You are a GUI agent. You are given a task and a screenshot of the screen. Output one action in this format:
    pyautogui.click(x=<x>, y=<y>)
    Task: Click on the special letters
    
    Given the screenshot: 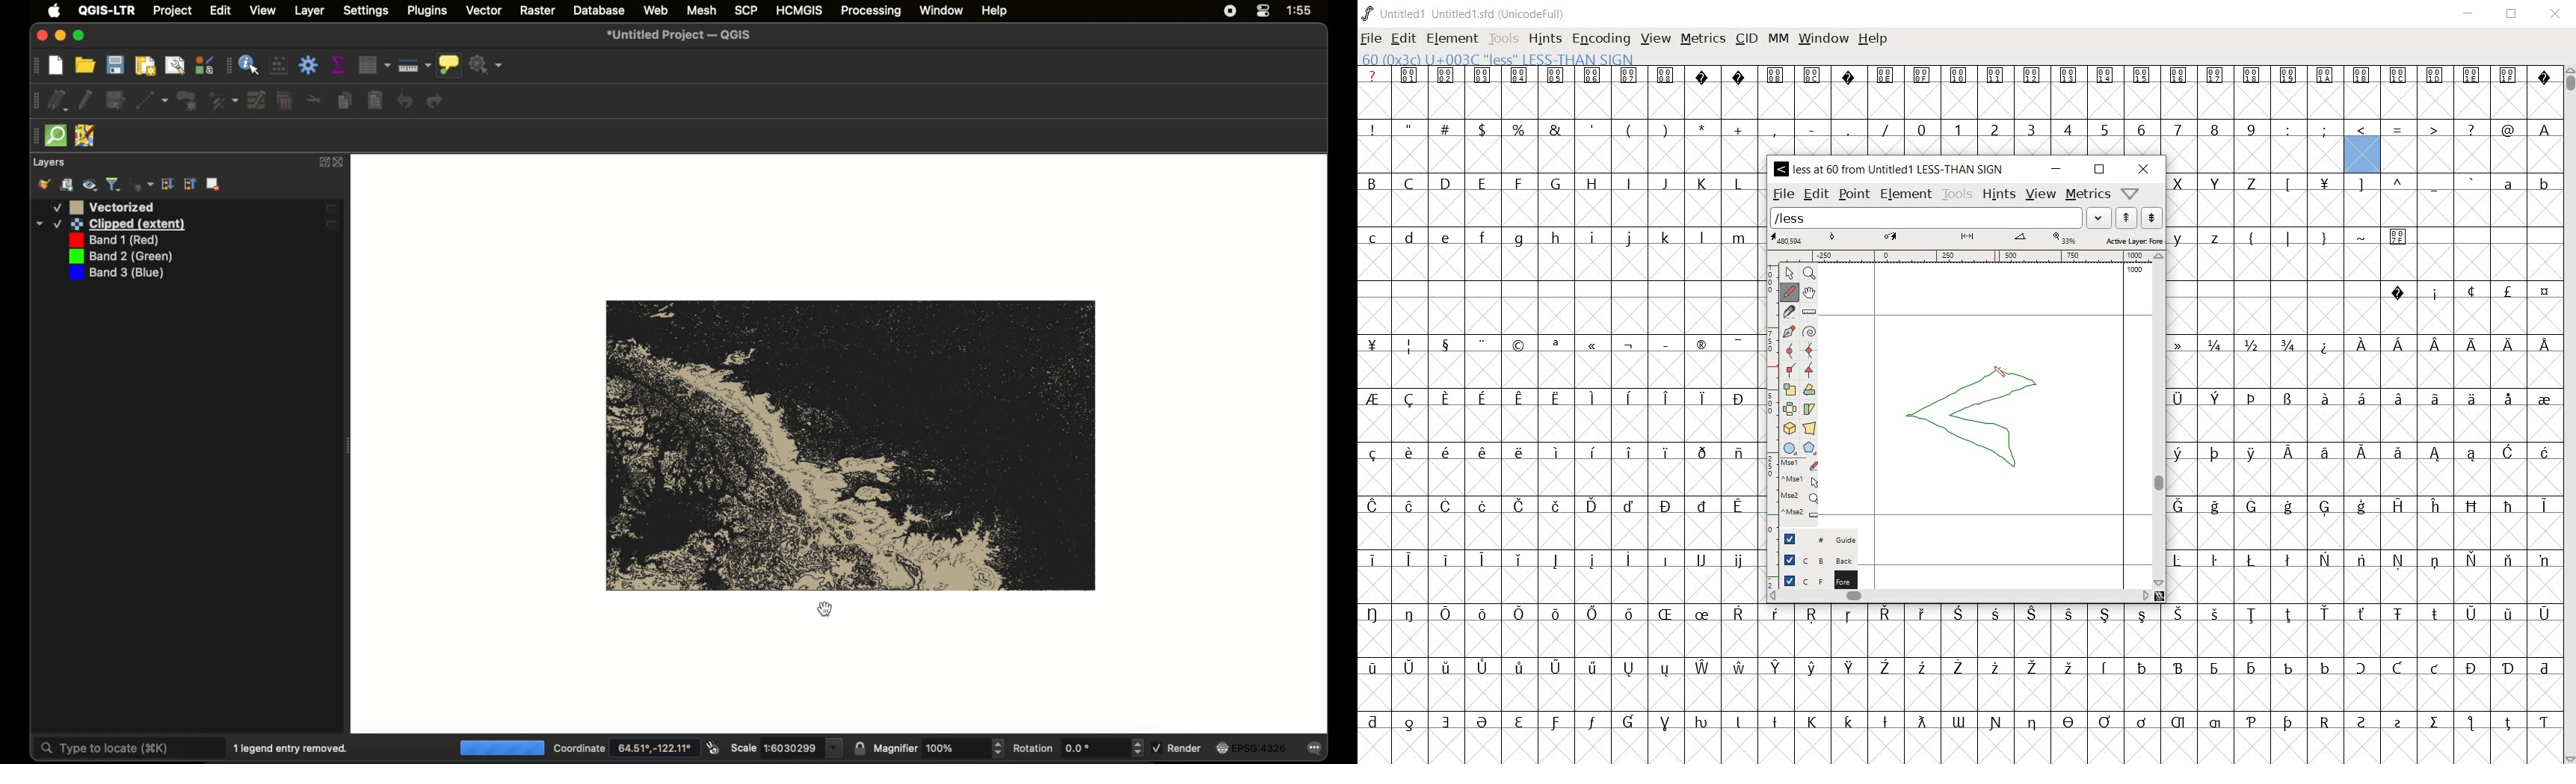 What is the action you would take?
    pyautogui.click(x=2364, y=505)
    